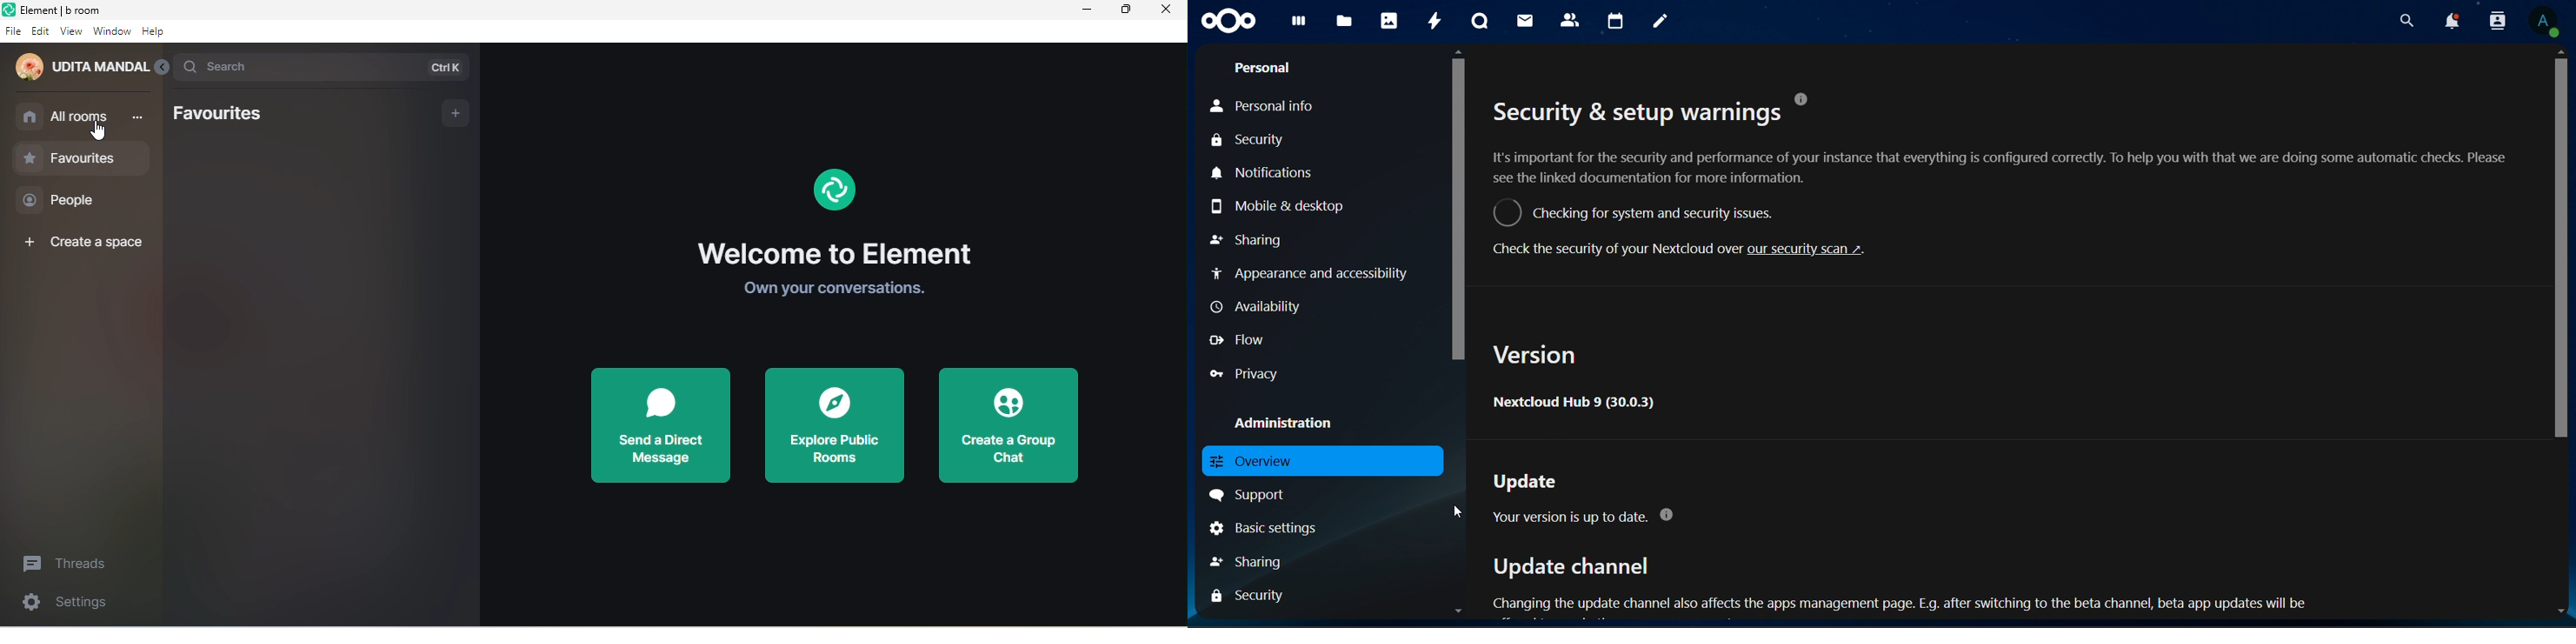 This screenshot has width=2576, height=644. I want to click on overview, so click(1257, 462).